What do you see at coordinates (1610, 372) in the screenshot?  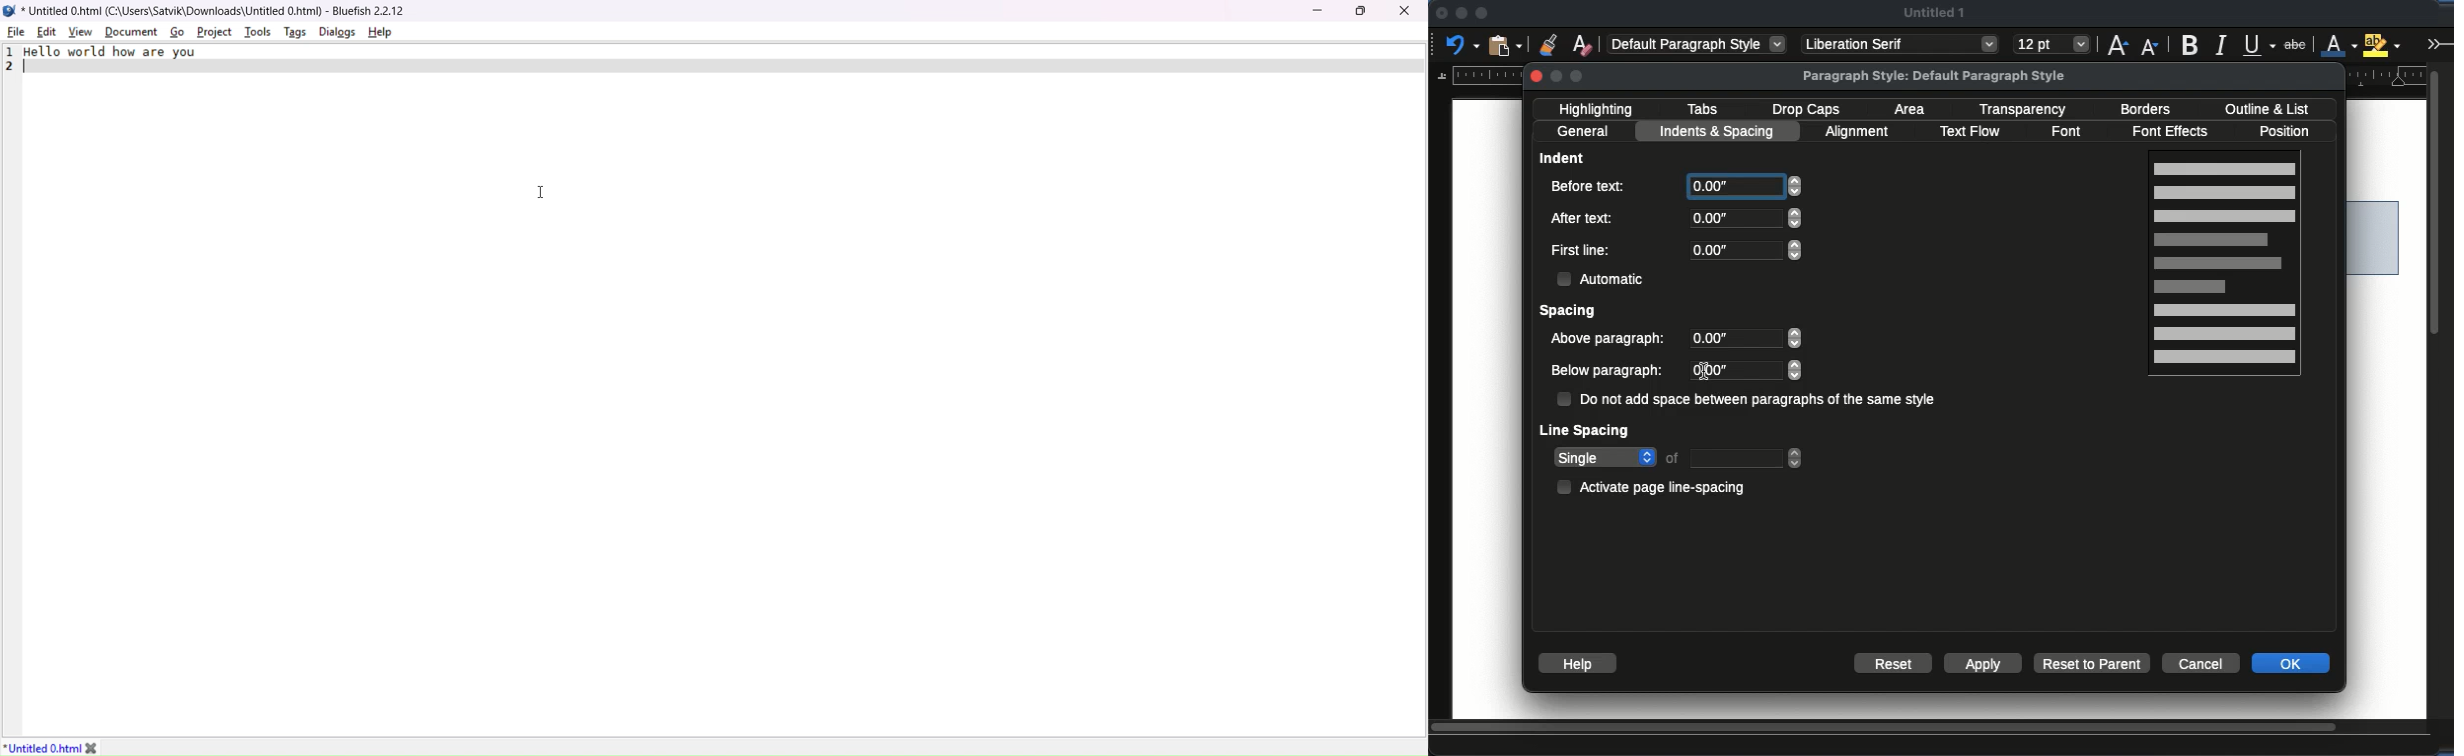 I see `below paragraph` at bounding box center [1610, 372].